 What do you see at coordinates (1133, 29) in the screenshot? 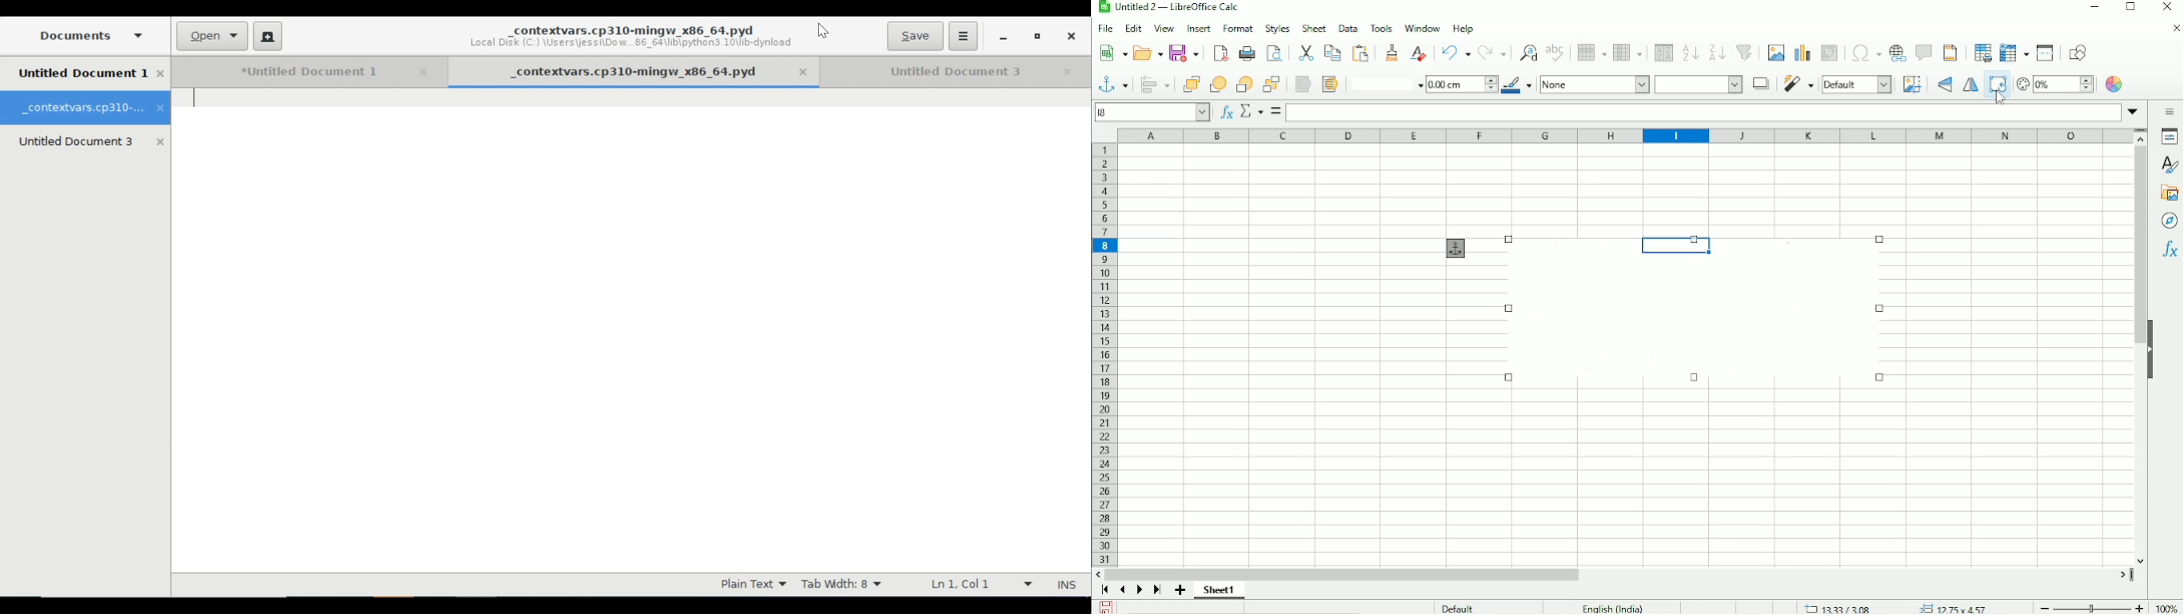
I see `Edit` at bounding box center [1133, 29].